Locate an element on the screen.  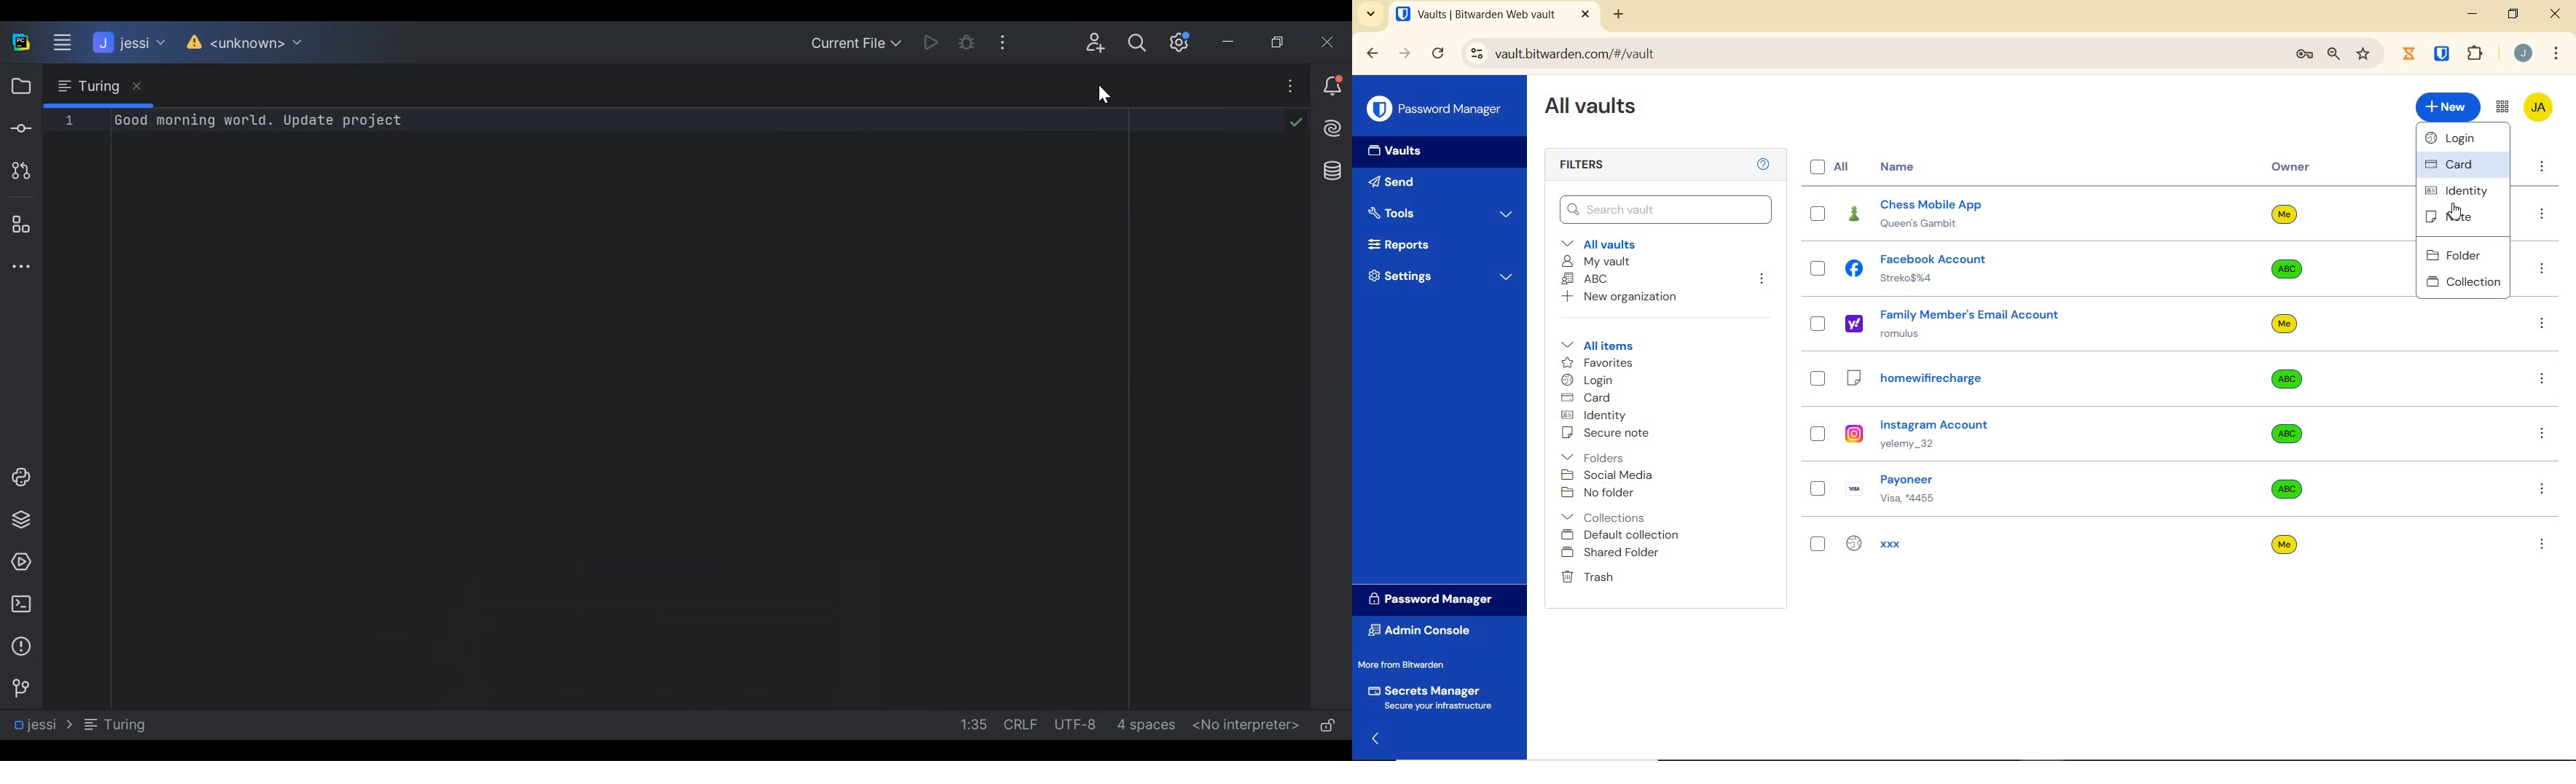
Send is located at coordinates (1418, 184).